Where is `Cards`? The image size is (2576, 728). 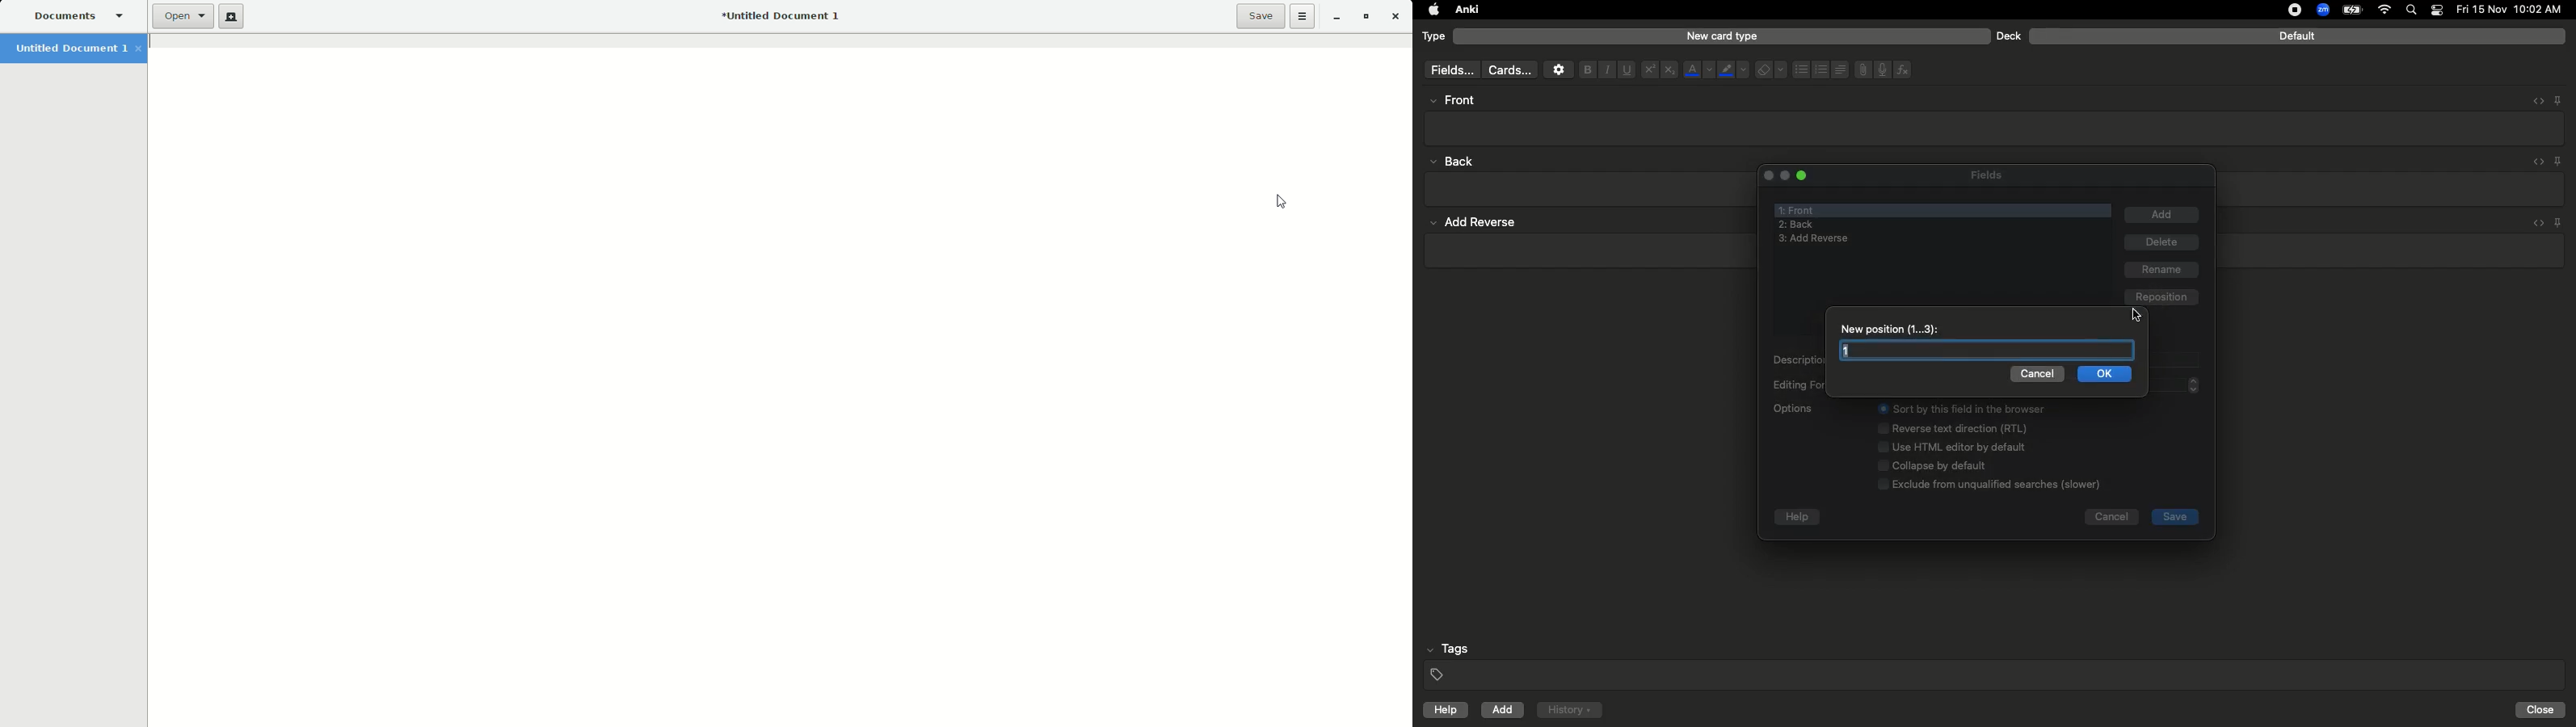 Cards is located at coordinates (1509, 70).